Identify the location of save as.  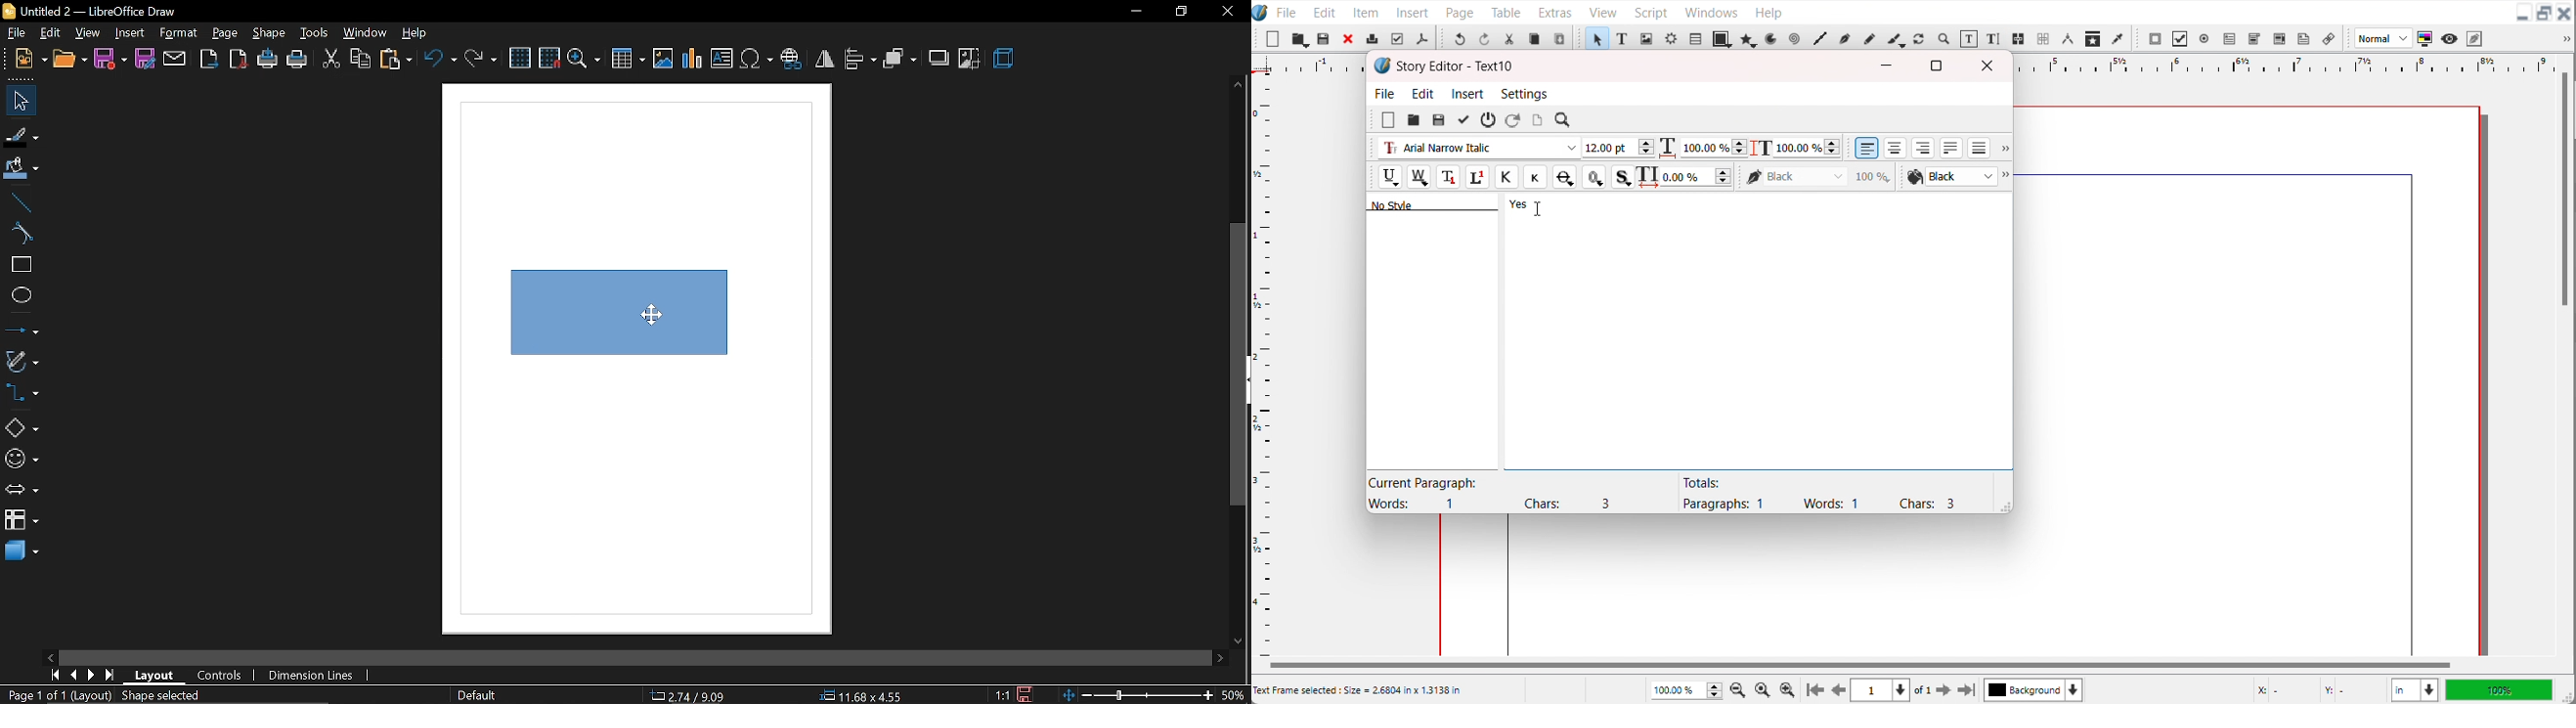
(146, 60).